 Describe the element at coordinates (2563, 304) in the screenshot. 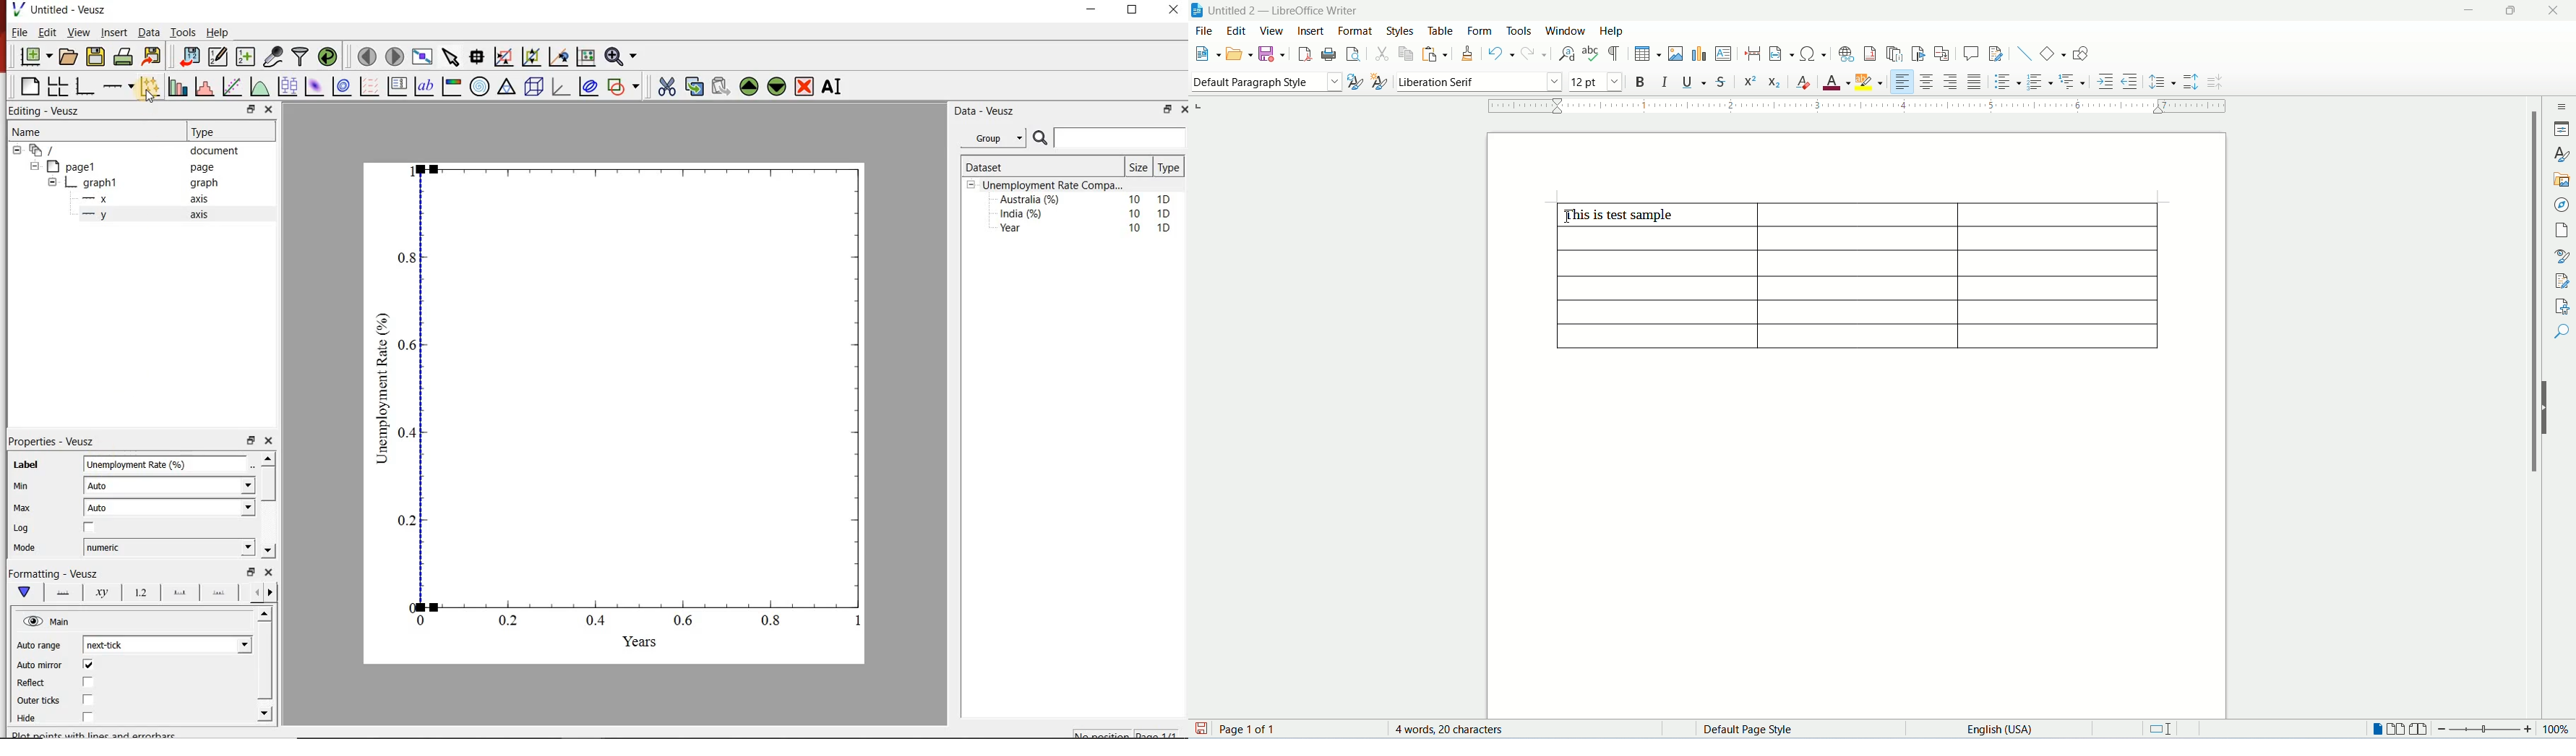

I see `accessibility check` at that location.